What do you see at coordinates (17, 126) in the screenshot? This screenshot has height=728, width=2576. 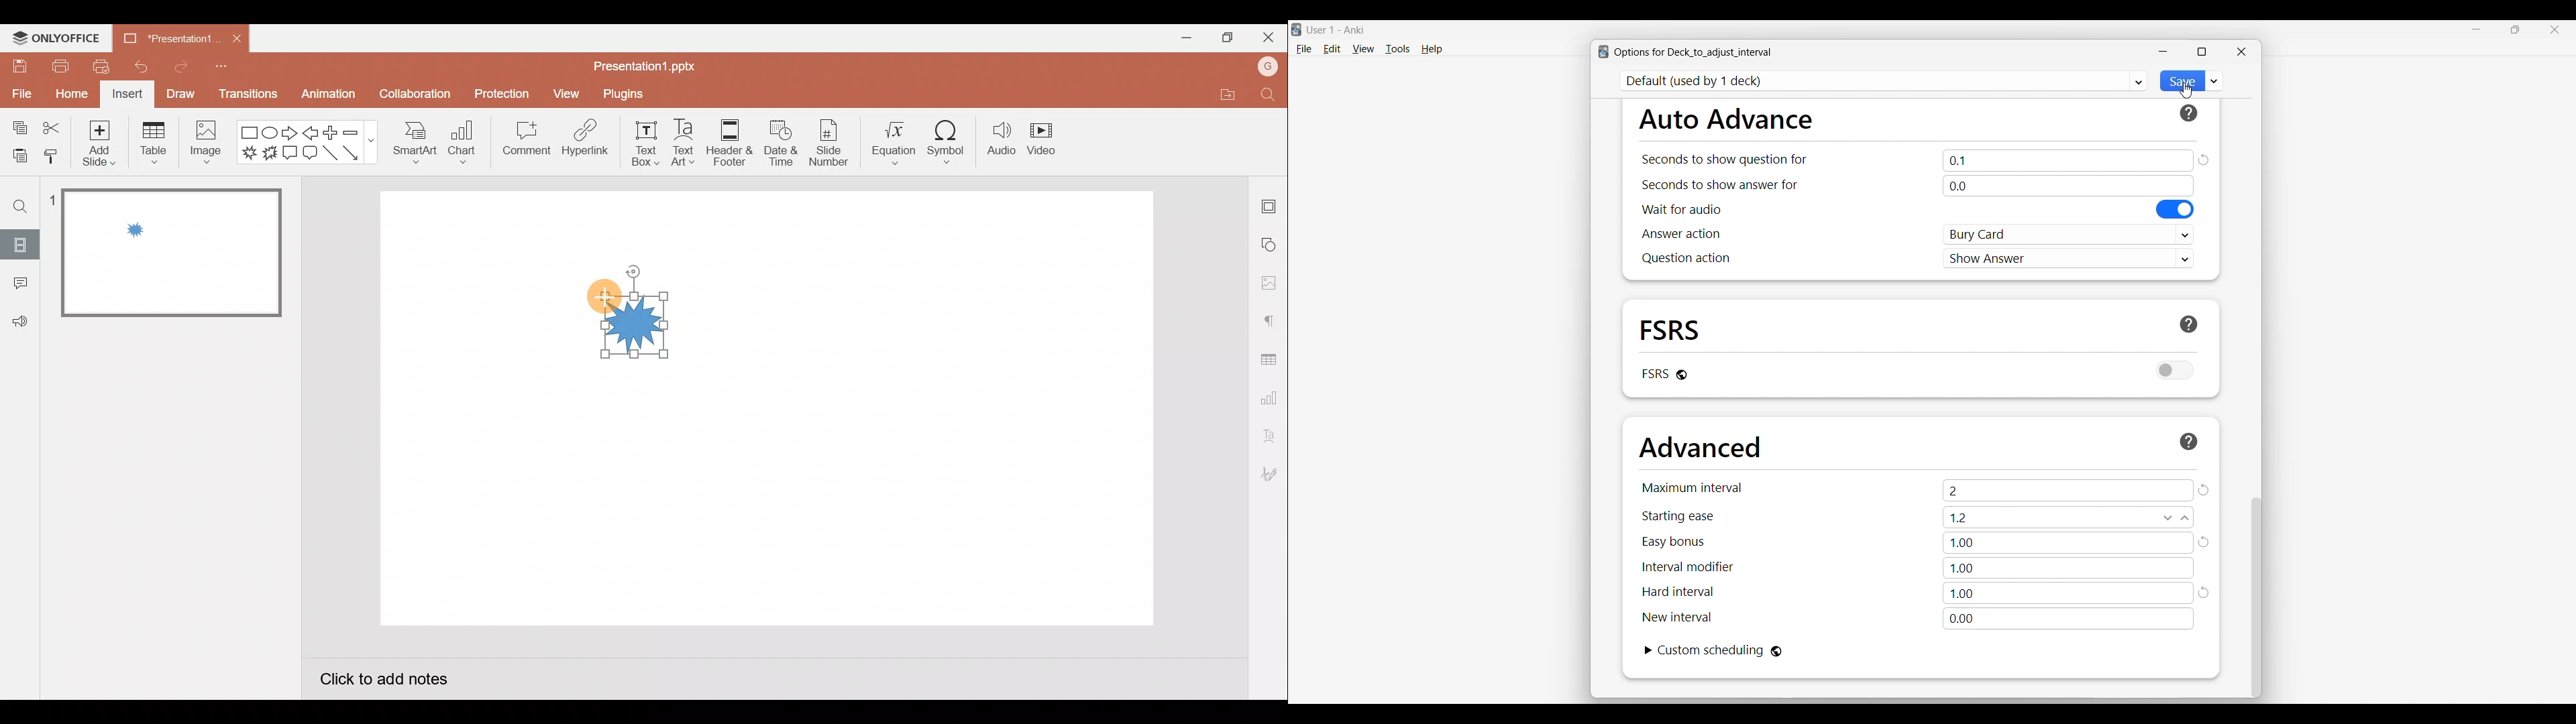 I see `Copy` at bounding box center [17, 126].